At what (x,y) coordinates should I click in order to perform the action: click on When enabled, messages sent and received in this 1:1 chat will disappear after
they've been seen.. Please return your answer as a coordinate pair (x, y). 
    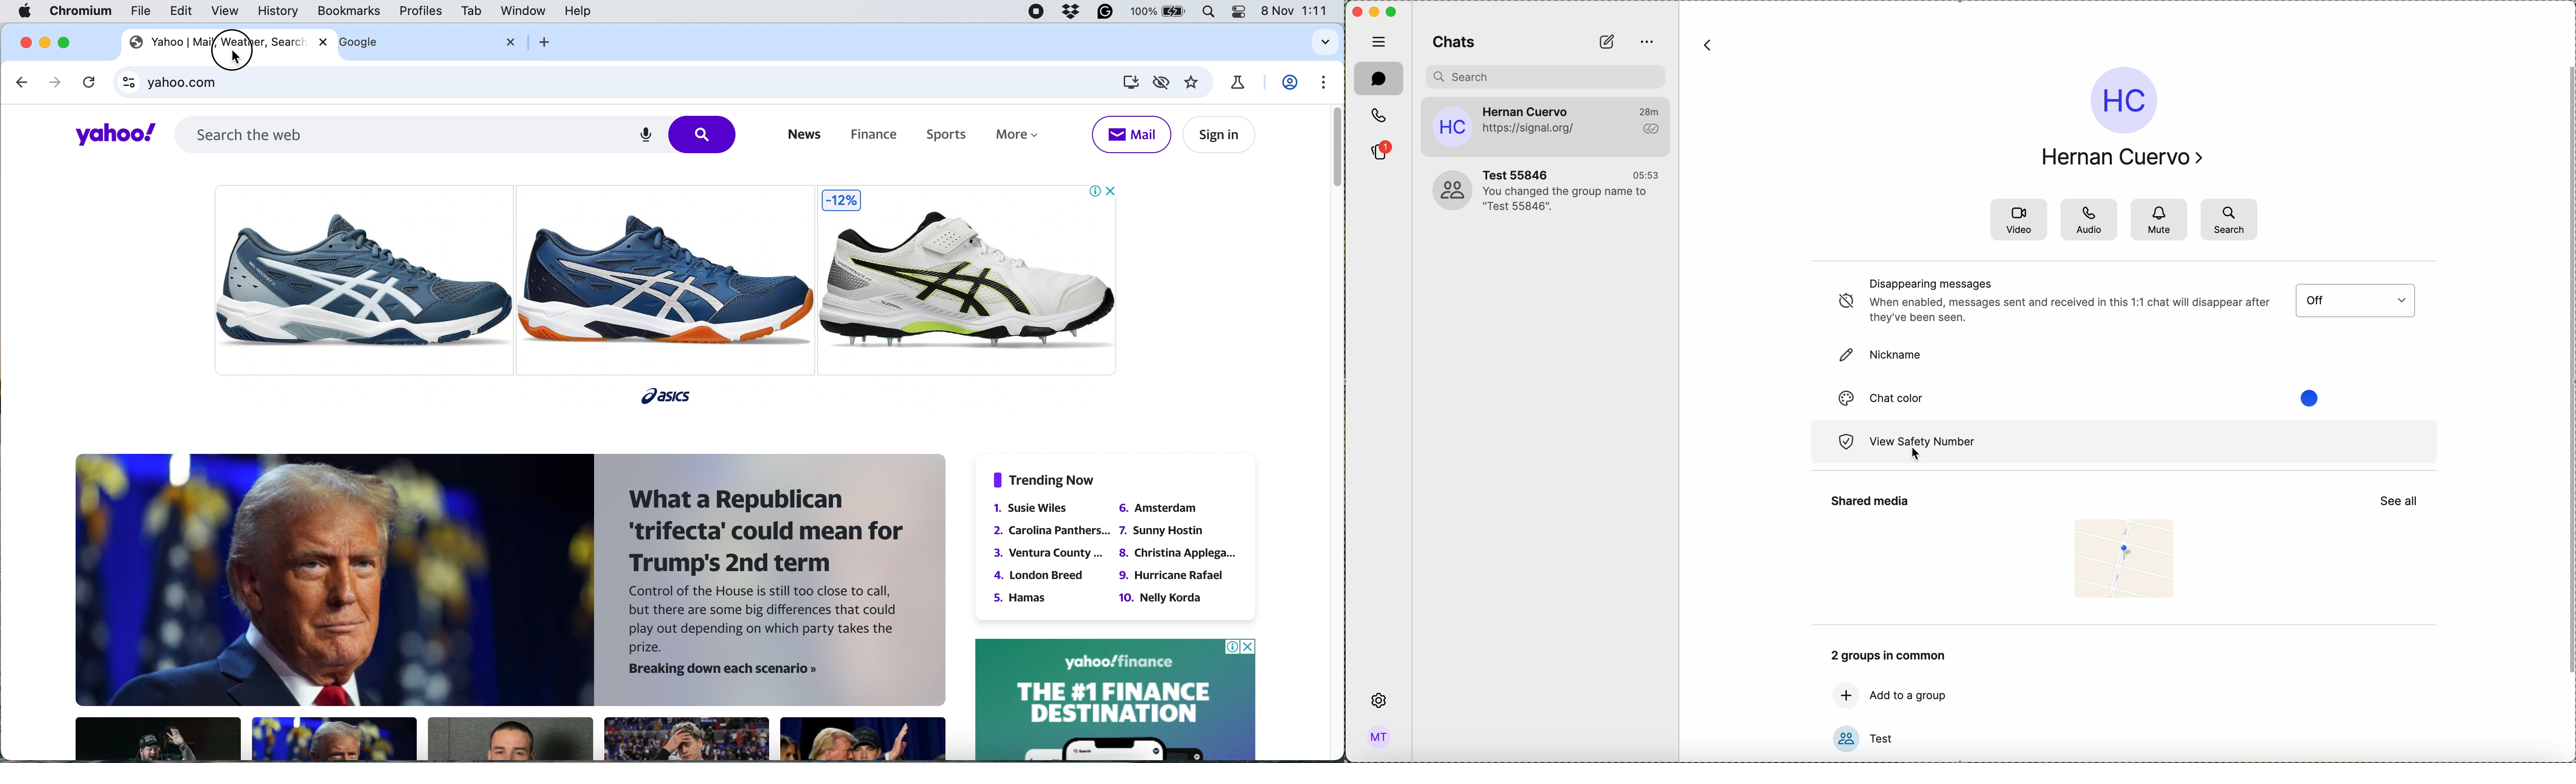
    Looking at the image, I should click on (2071, 310).